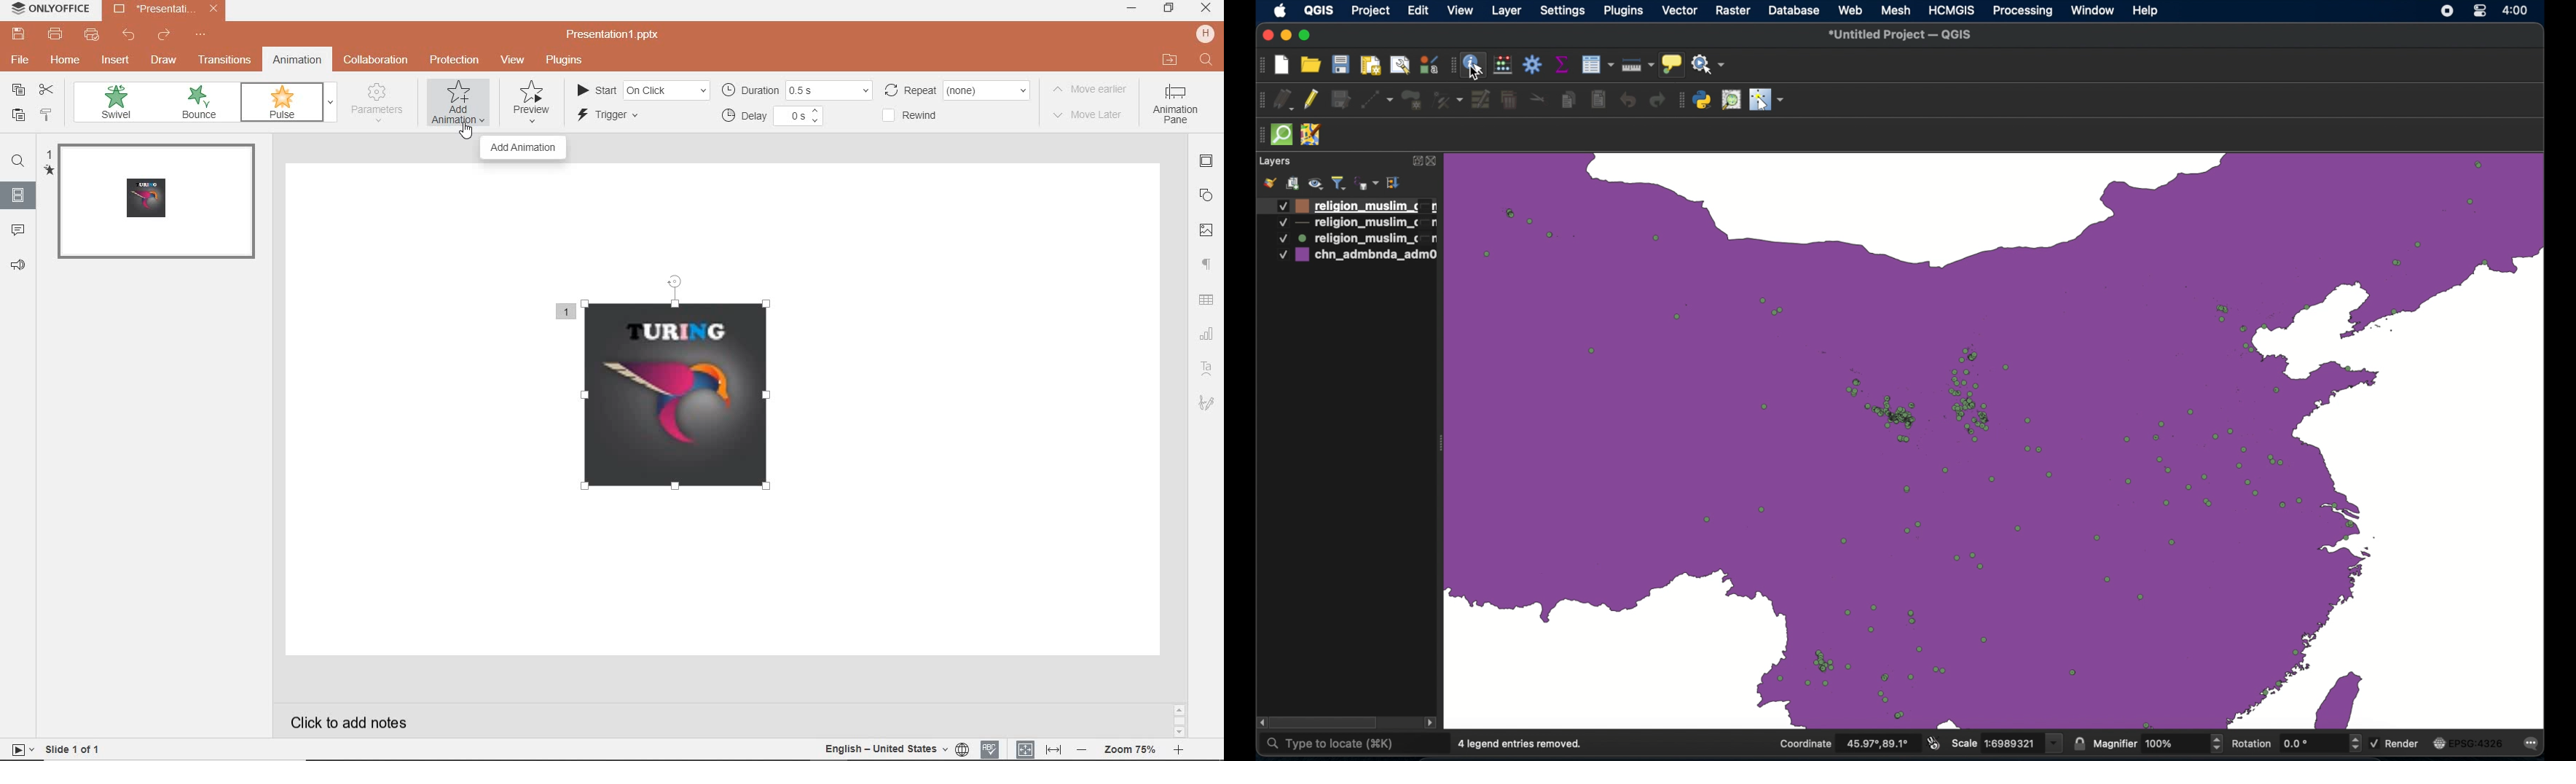  Describe the element at coordinates (1538, 99) in the screenshot. I see `cut features` at that location.